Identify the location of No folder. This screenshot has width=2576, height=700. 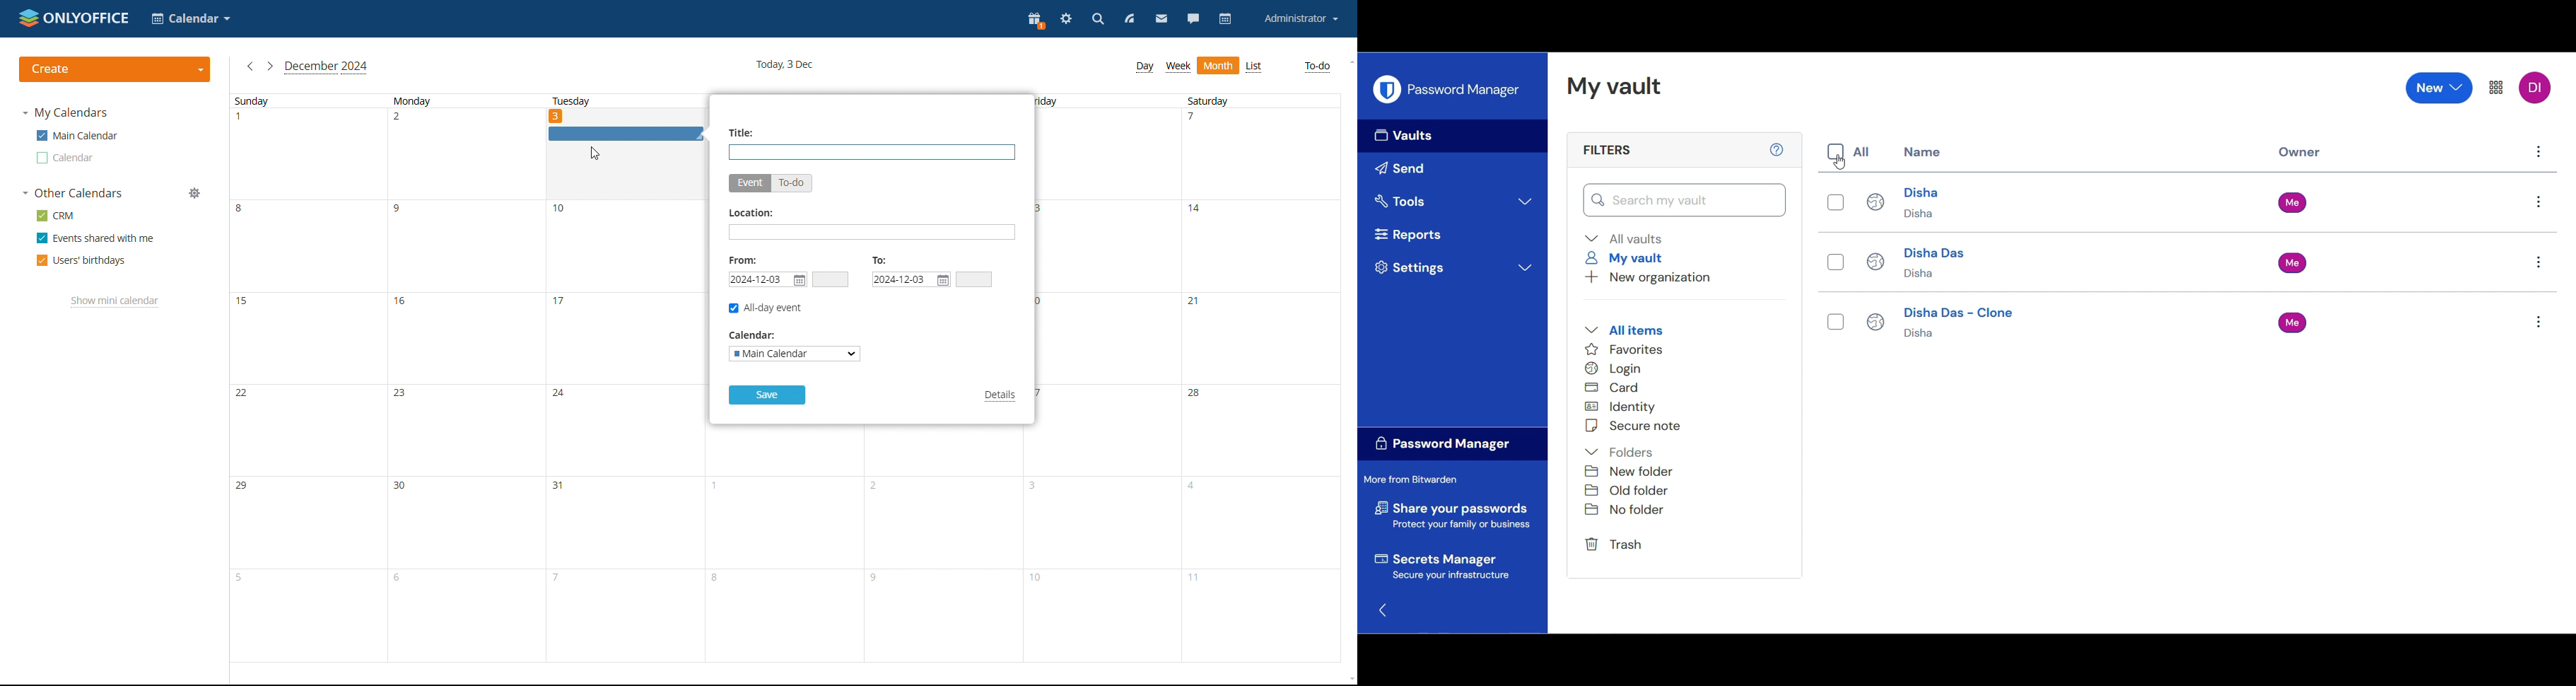
(1623, 512).